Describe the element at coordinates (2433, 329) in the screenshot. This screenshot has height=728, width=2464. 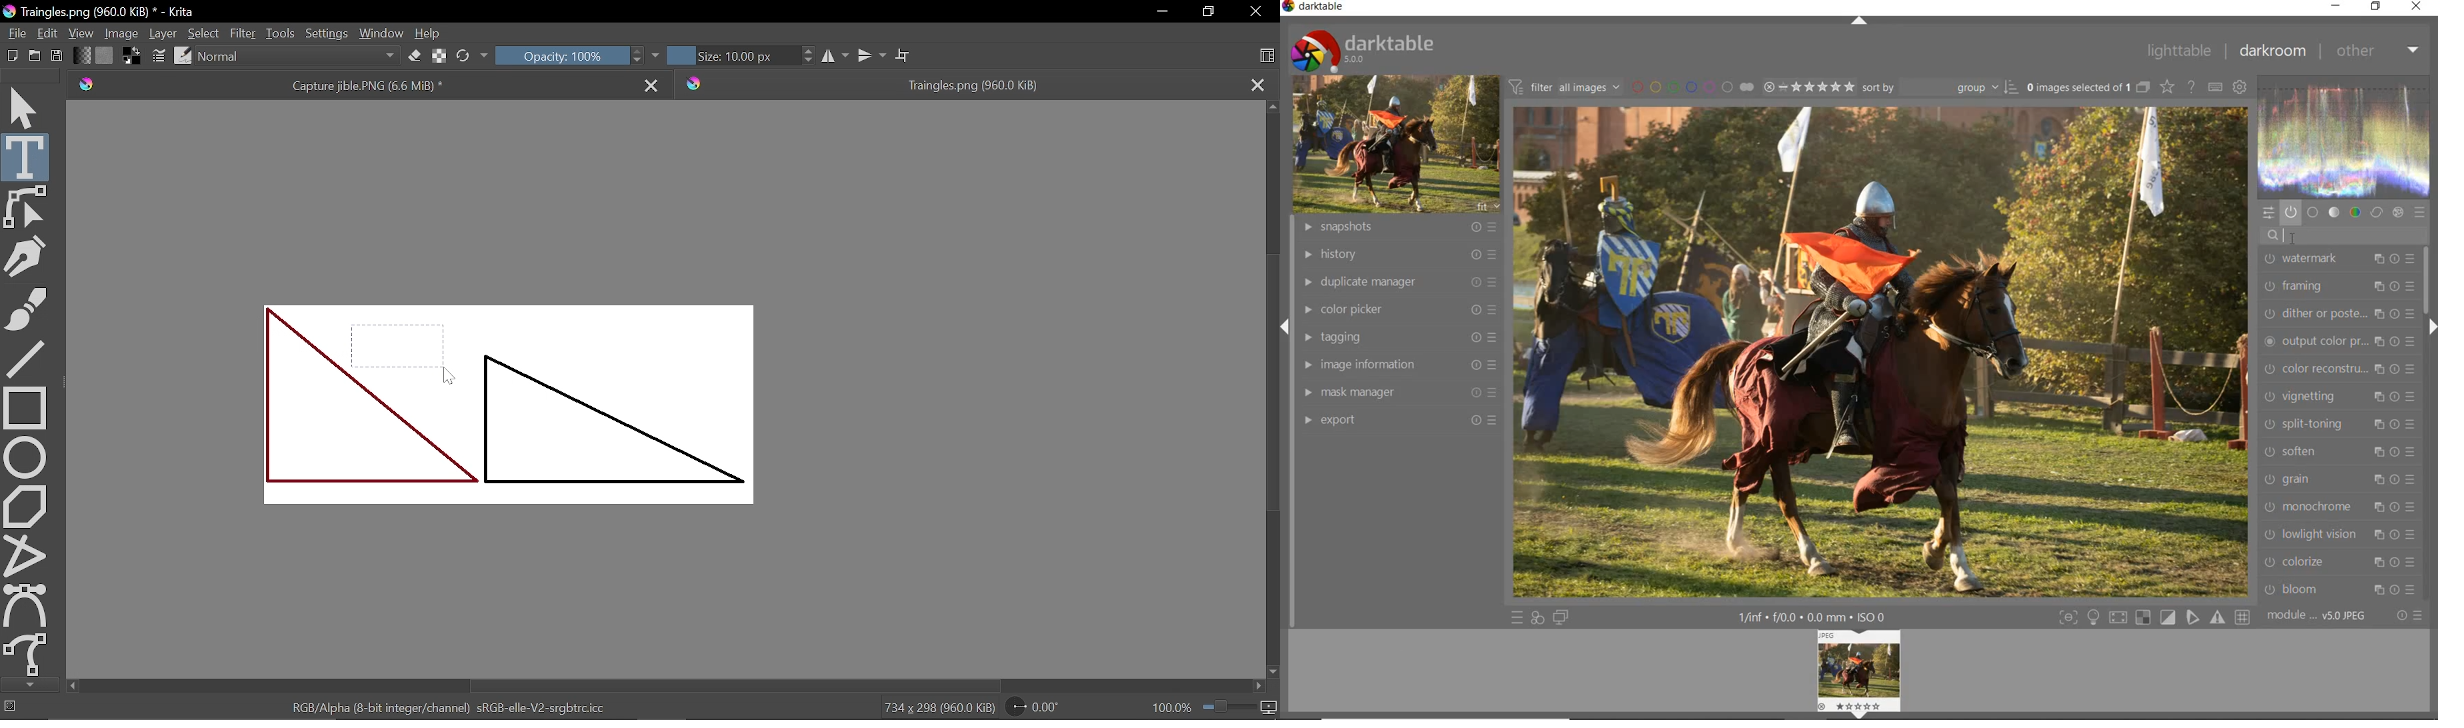
I see `expand/collapse` at that location.